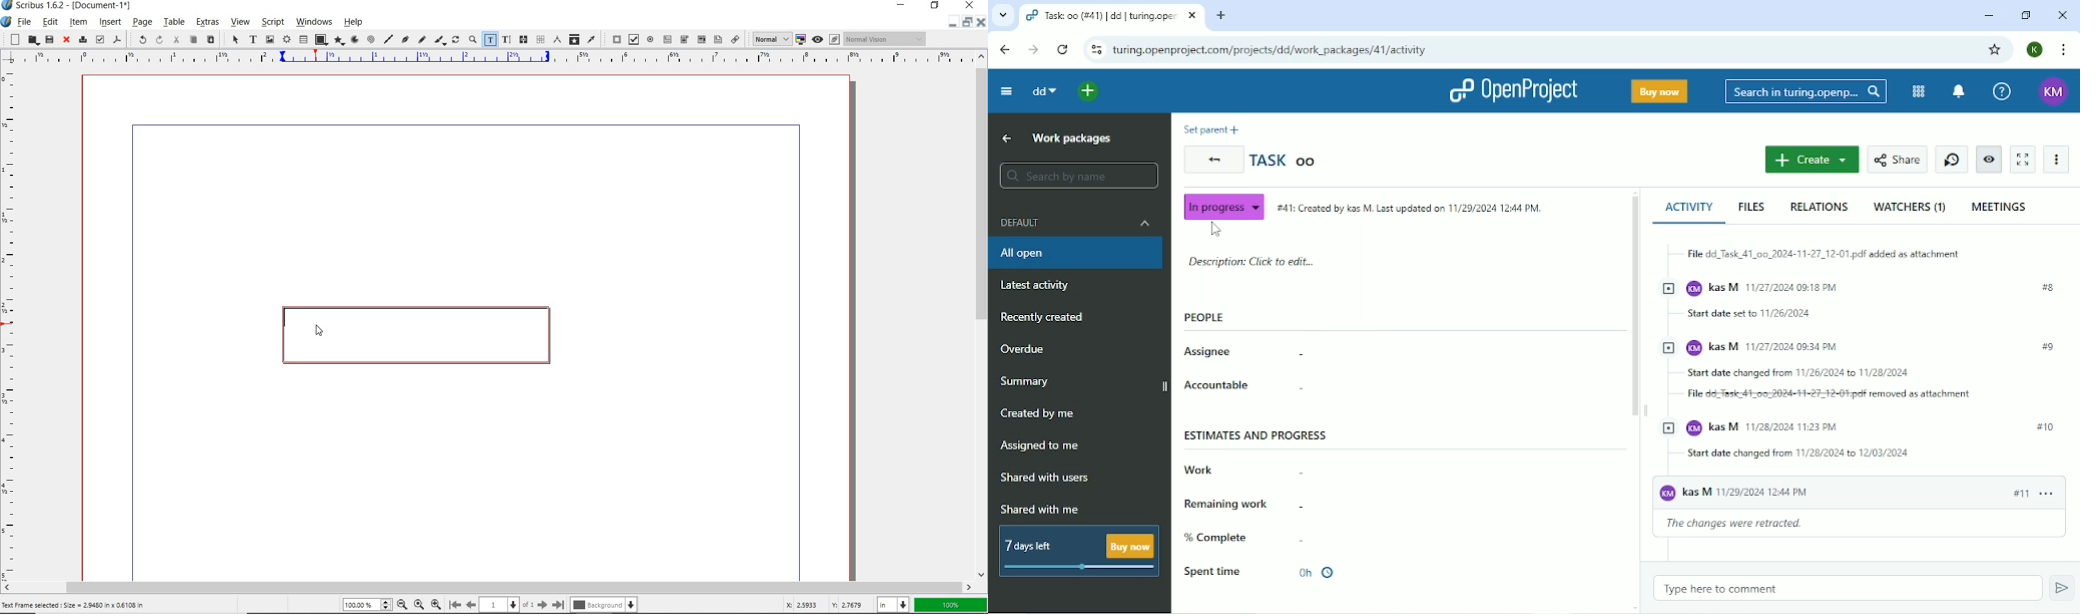 This screenshot has width=2100, height=616. What do you see at coordinates (405, 41) in the screenshot?
I see `Bezier curve` at bounding box center [405, 41].